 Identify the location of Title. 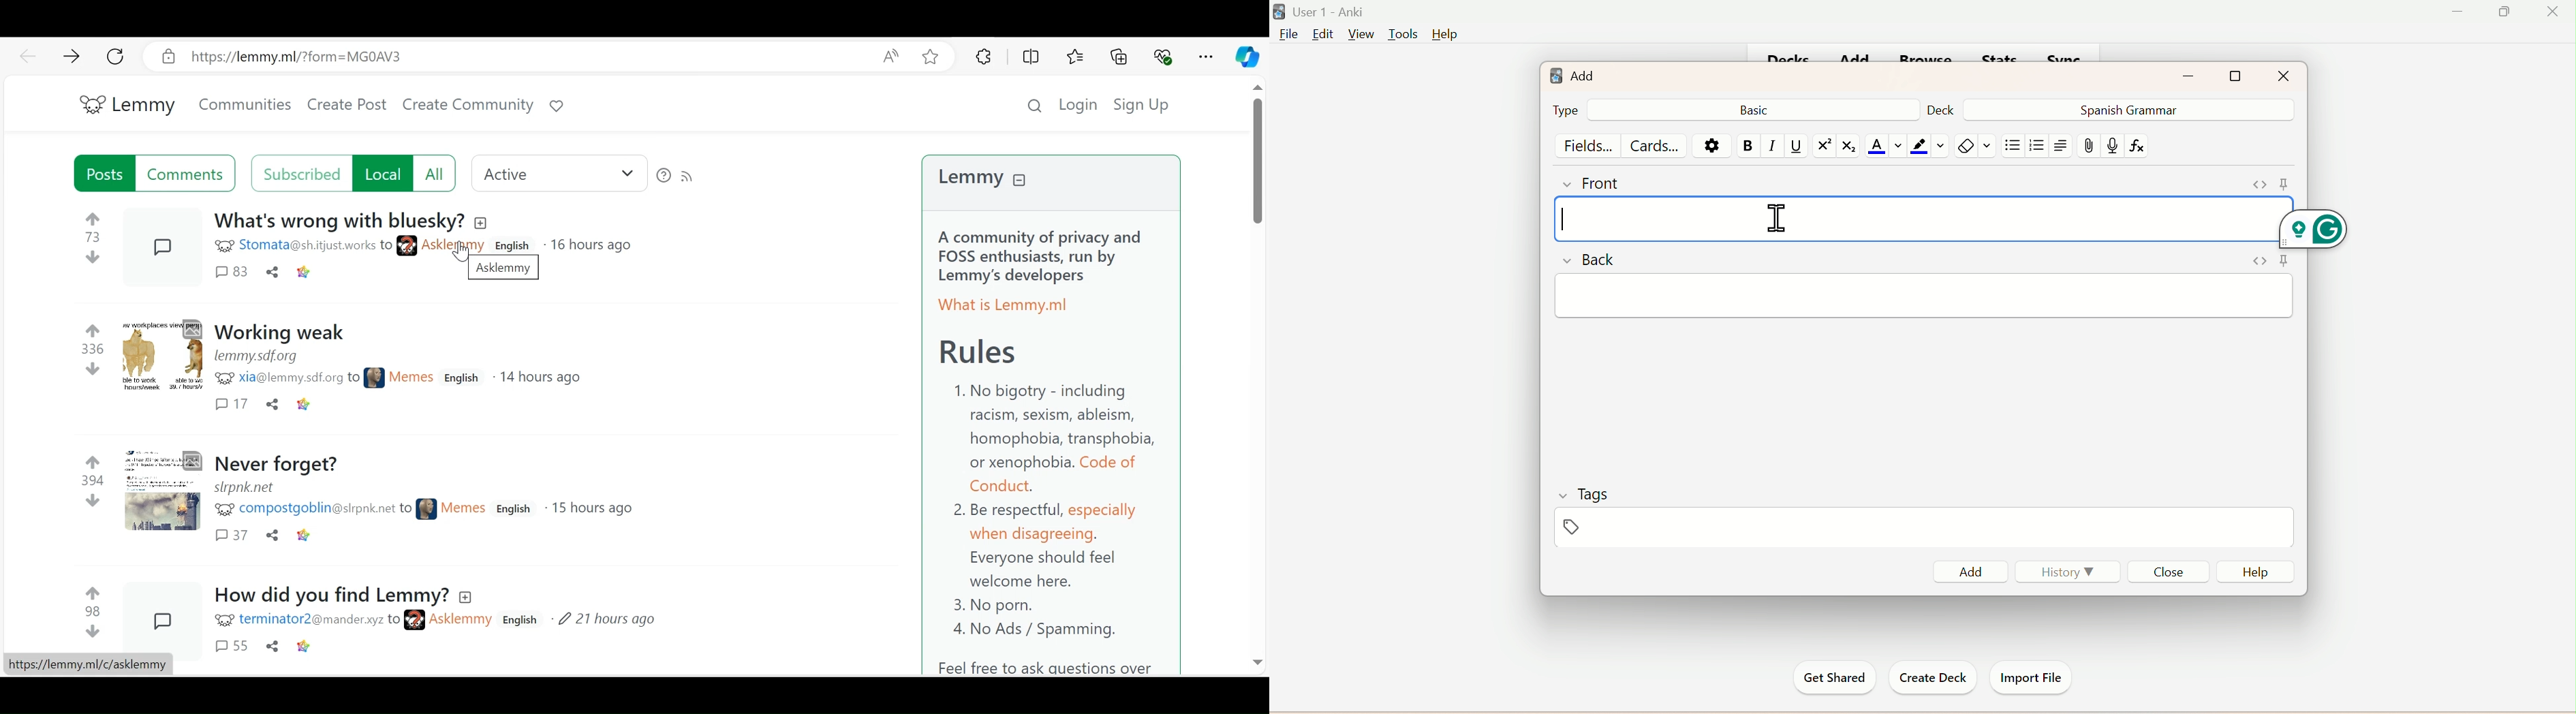
(284, 333).